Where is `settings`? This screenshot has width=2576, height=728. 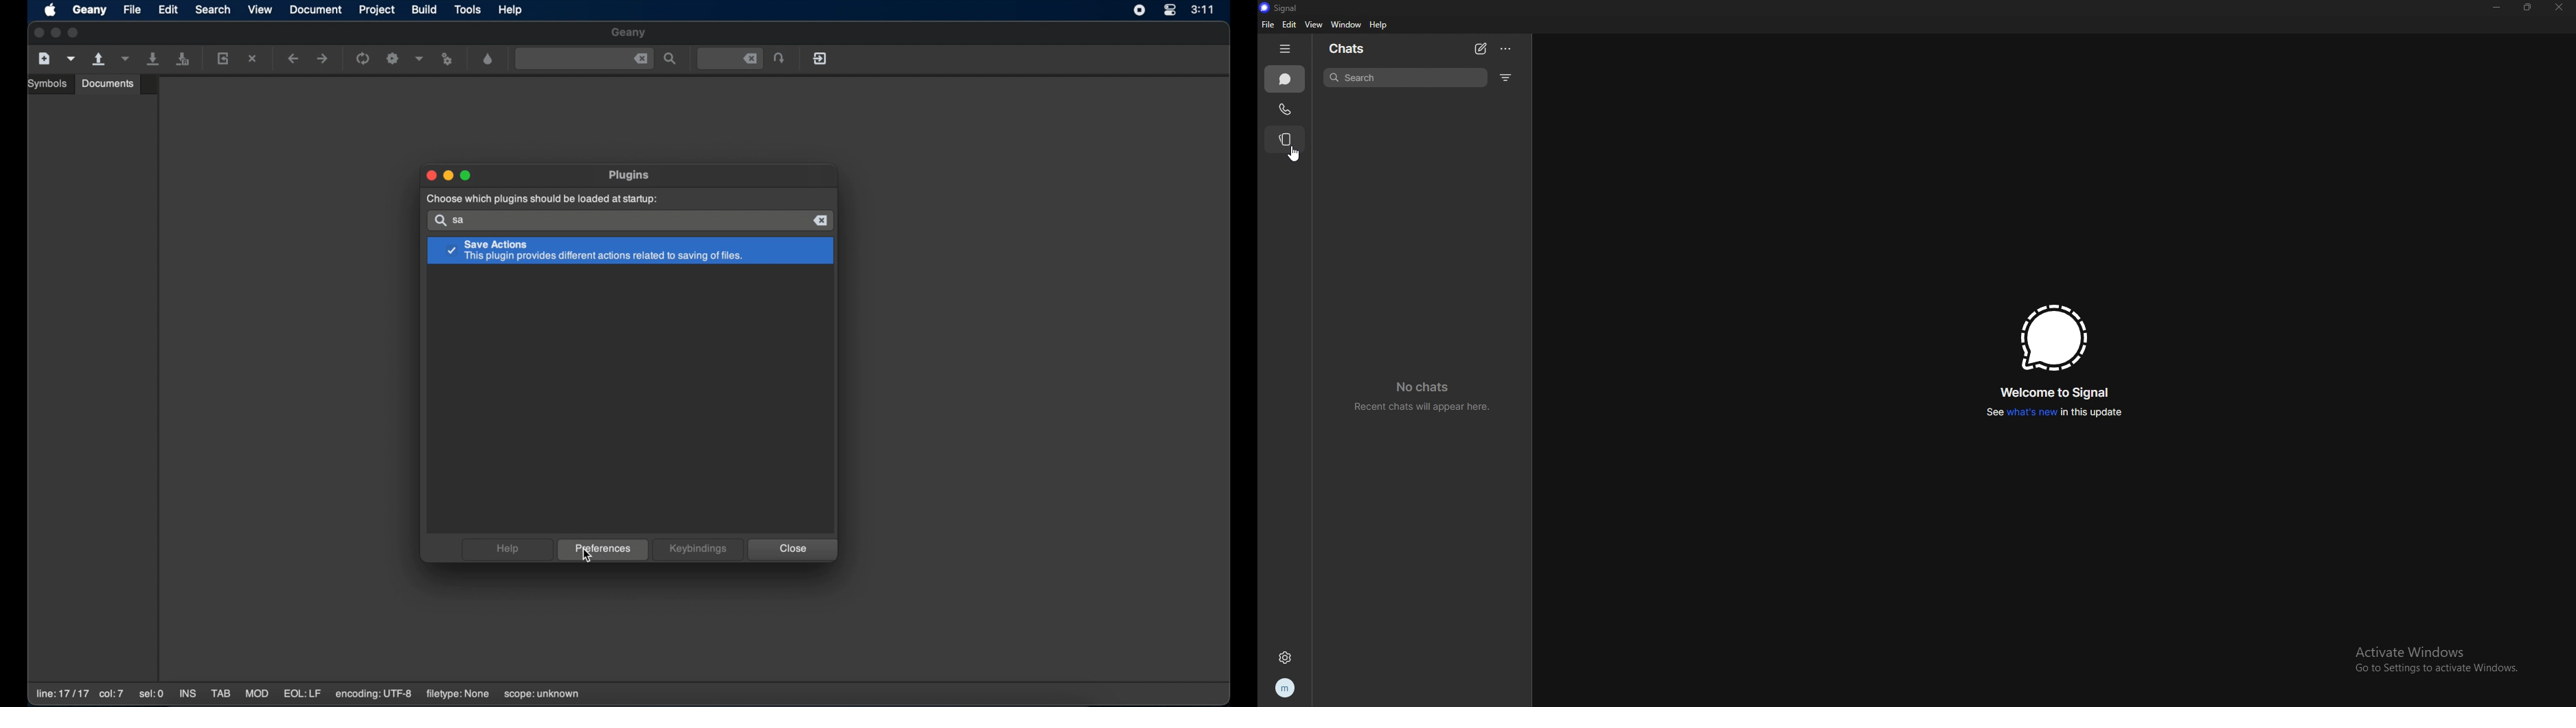
settings is located at coordinates (1285, 658).